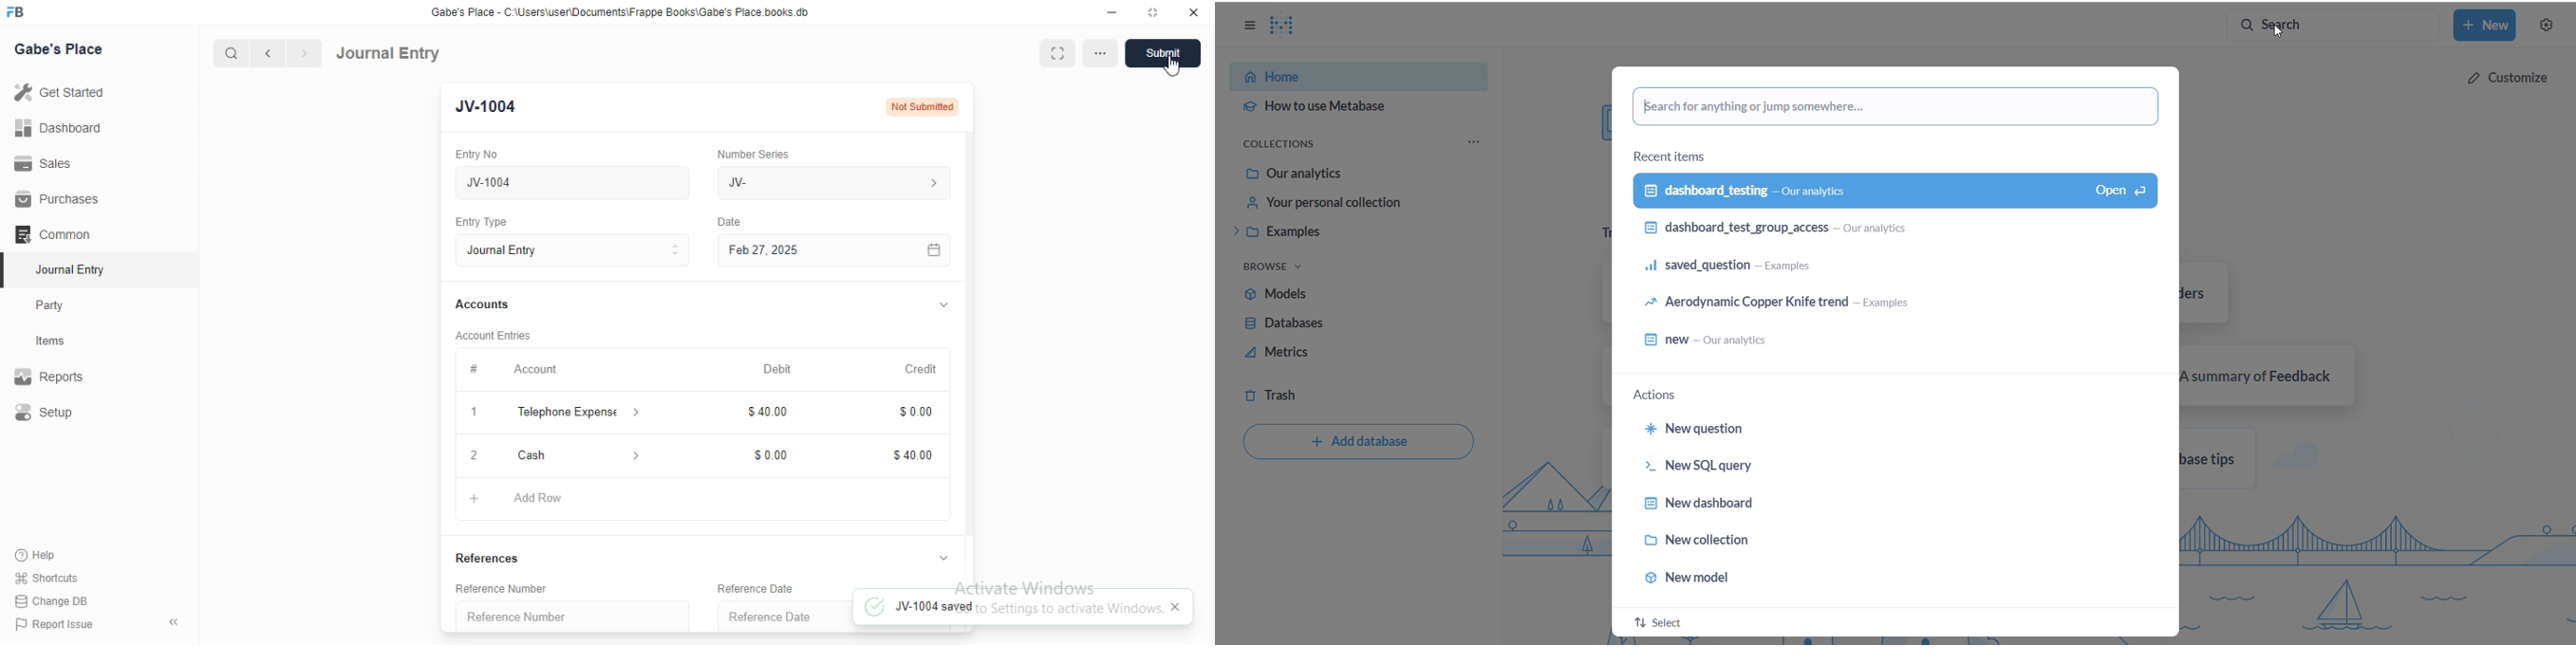 The image size is (2576, 672). What do you see at coordinates (175, 622) in the screenshot?
I see `Collapse` at bounding box center [175, 622].